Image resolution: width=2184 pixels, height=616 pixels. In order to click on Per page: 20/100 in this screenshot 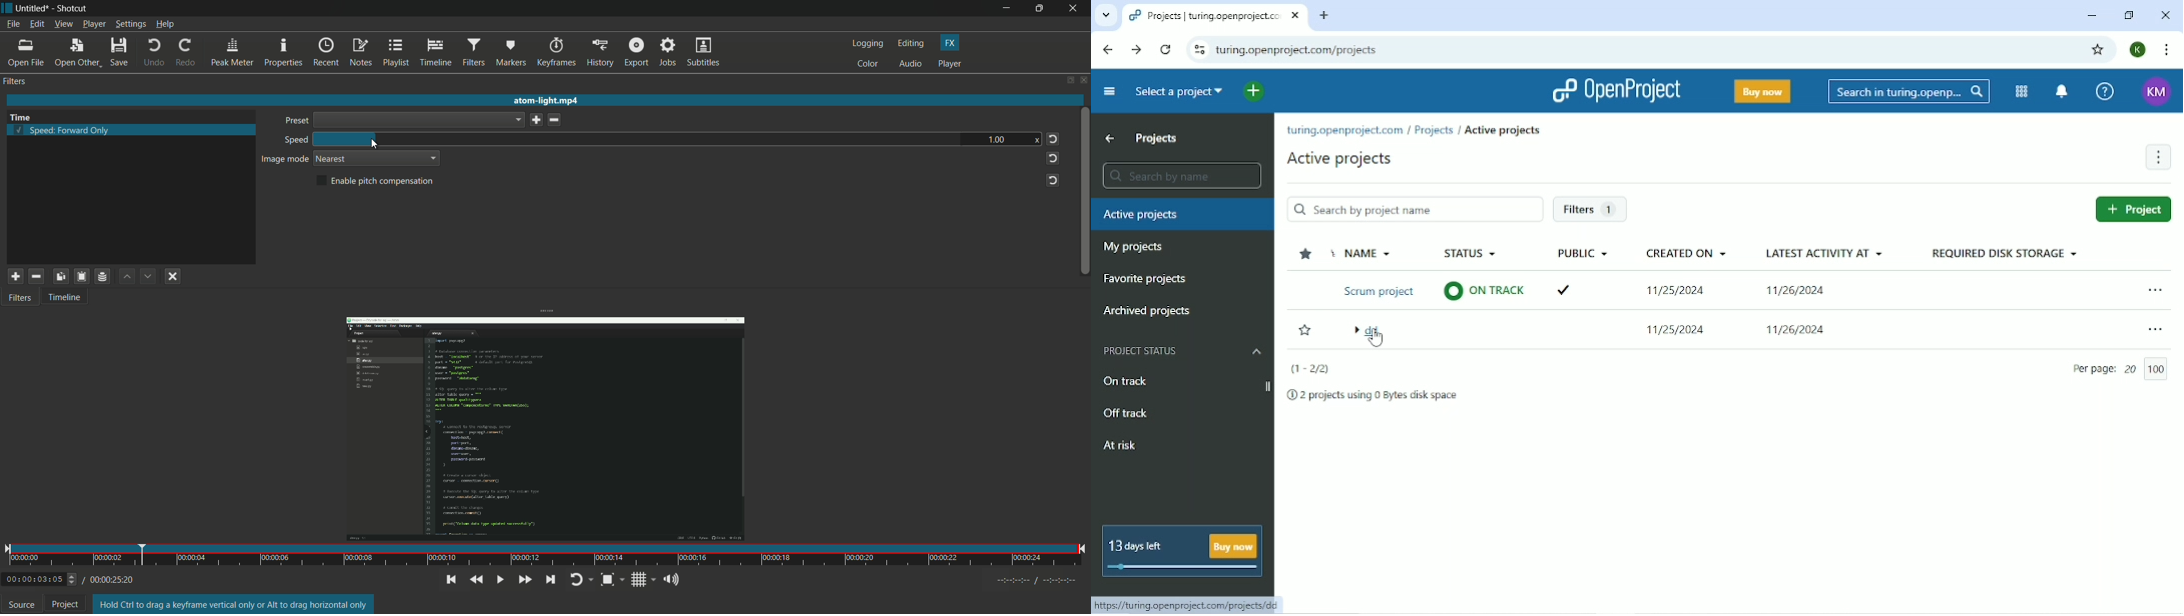, I will do `click(2124, 370)`.